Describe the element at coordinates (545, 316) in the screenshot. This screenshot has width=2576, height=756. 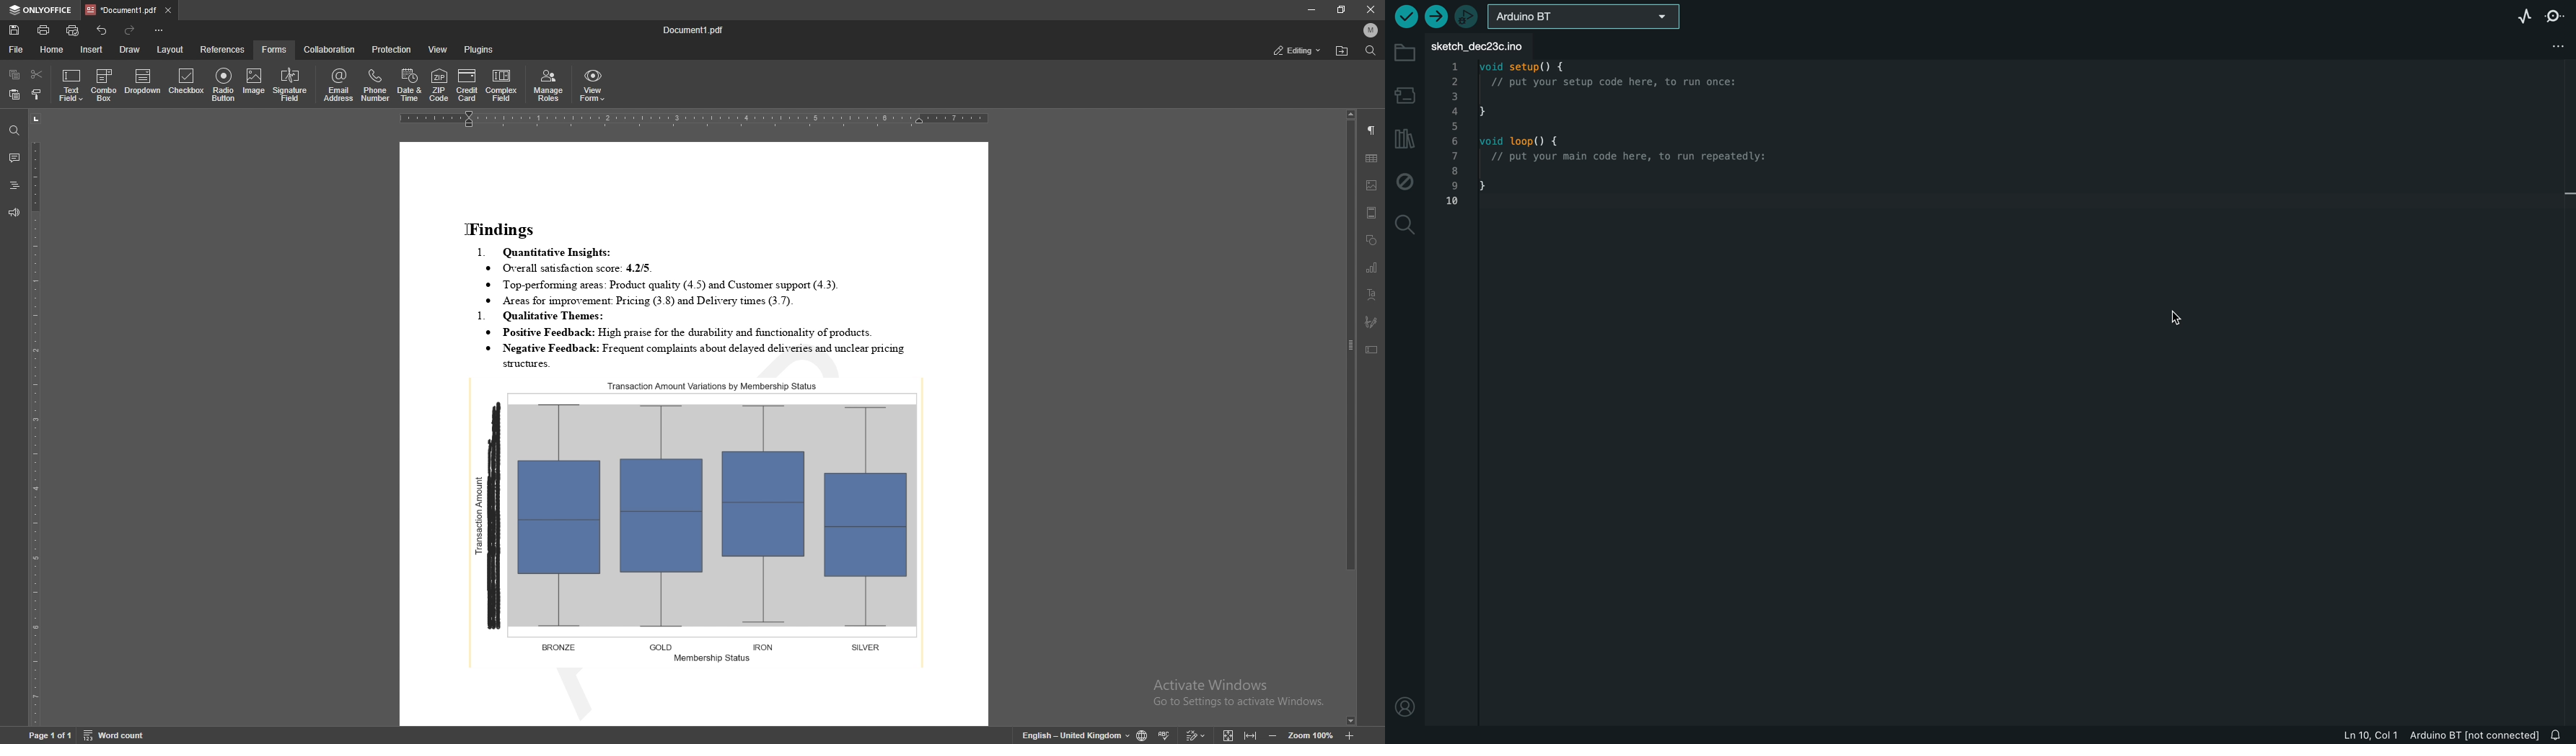
I see `1. Qualitative Themes:` at that location.